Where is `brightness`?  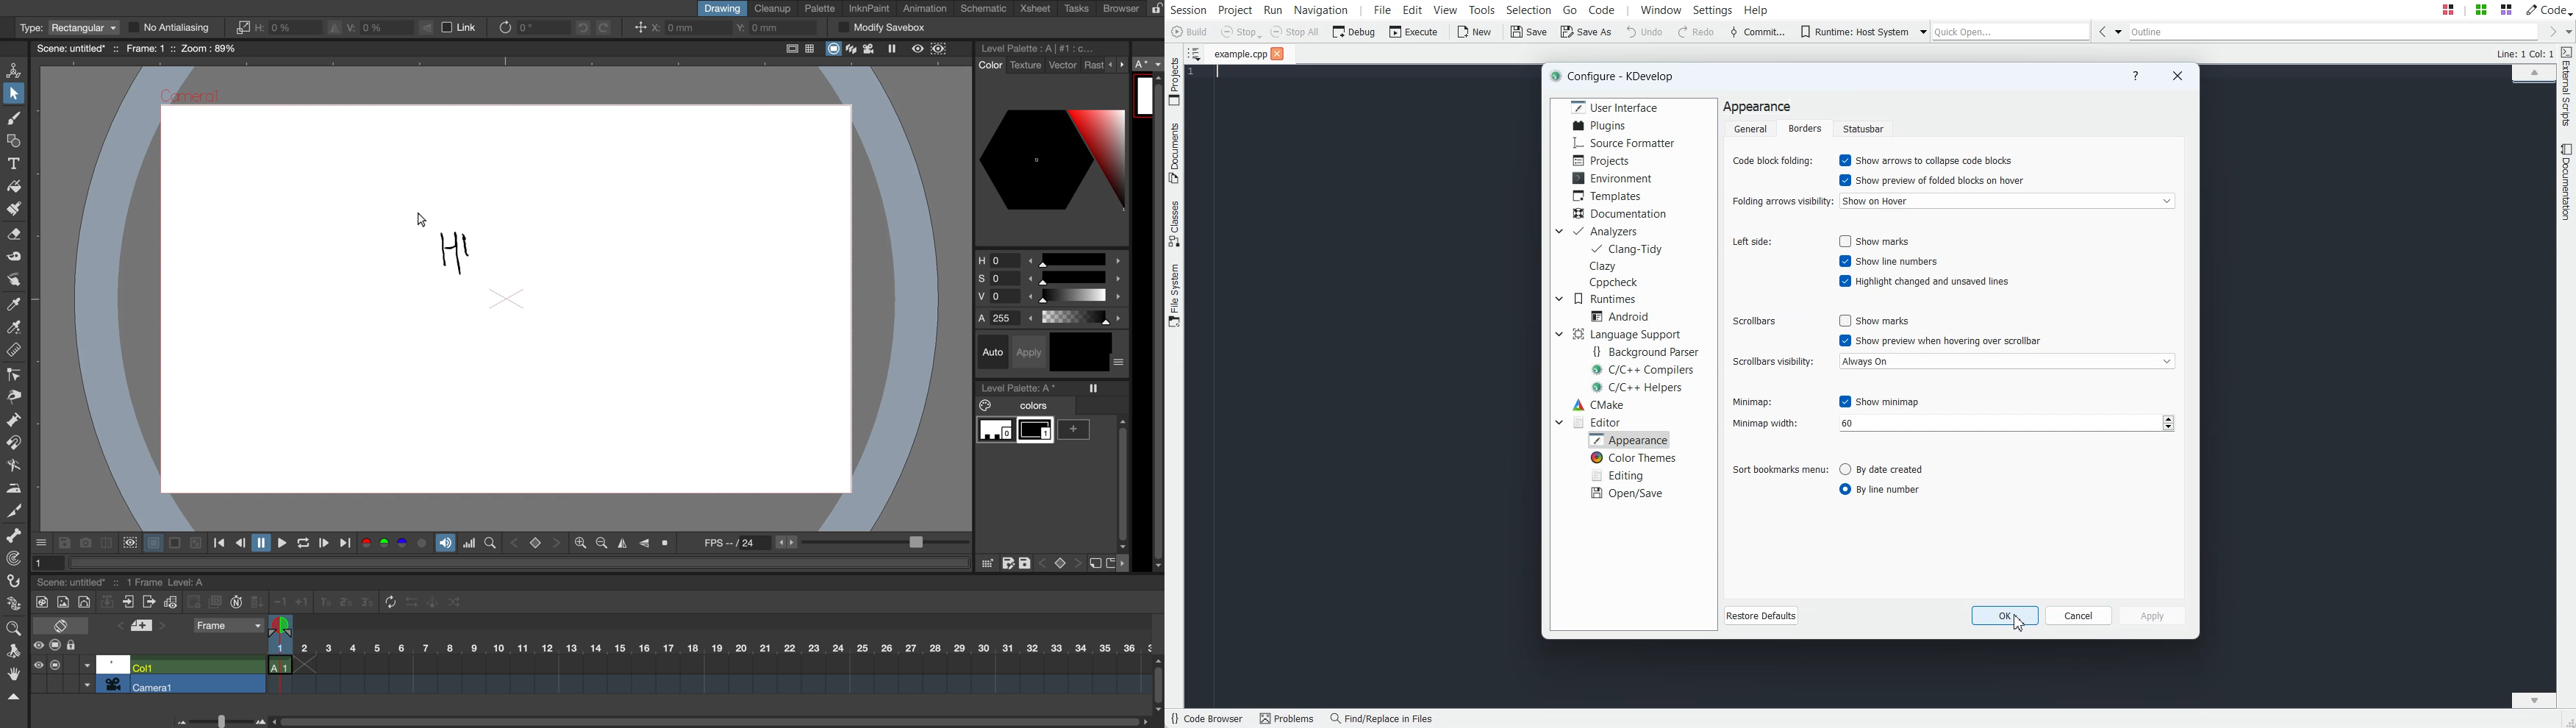 brightness is located at coordinates (1052, 298).